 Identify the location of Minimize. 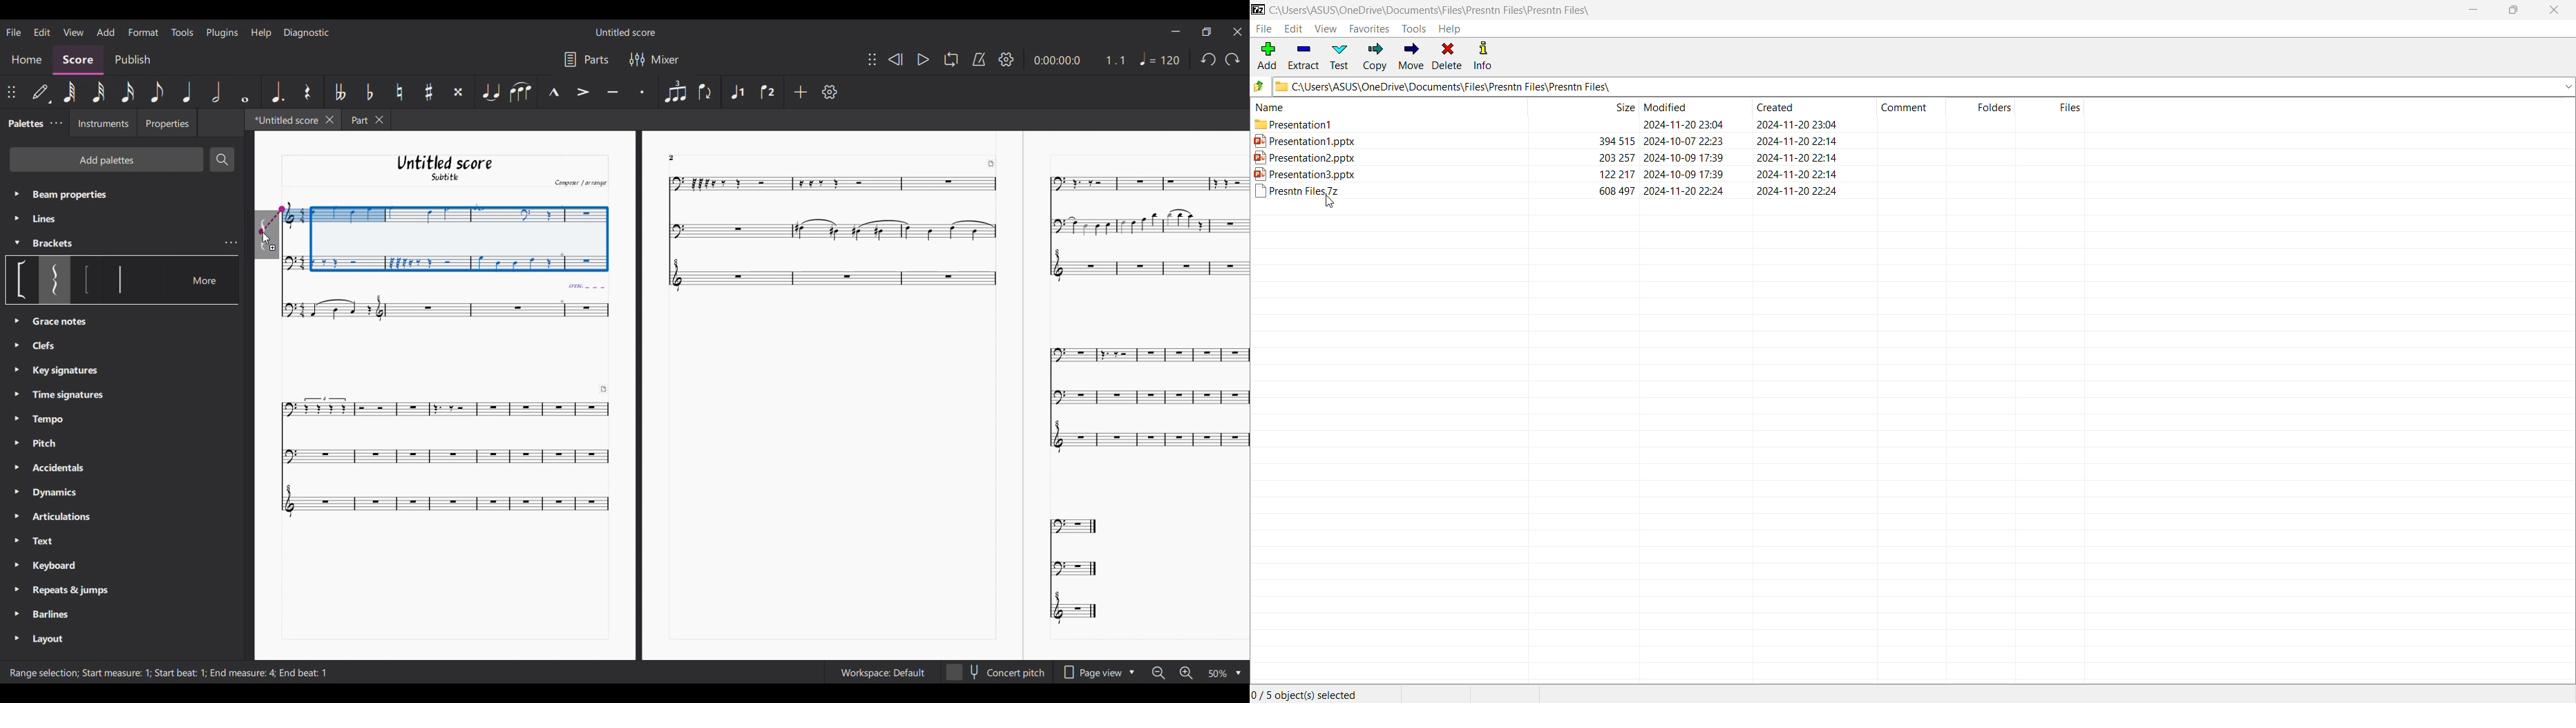
(1177, 31).